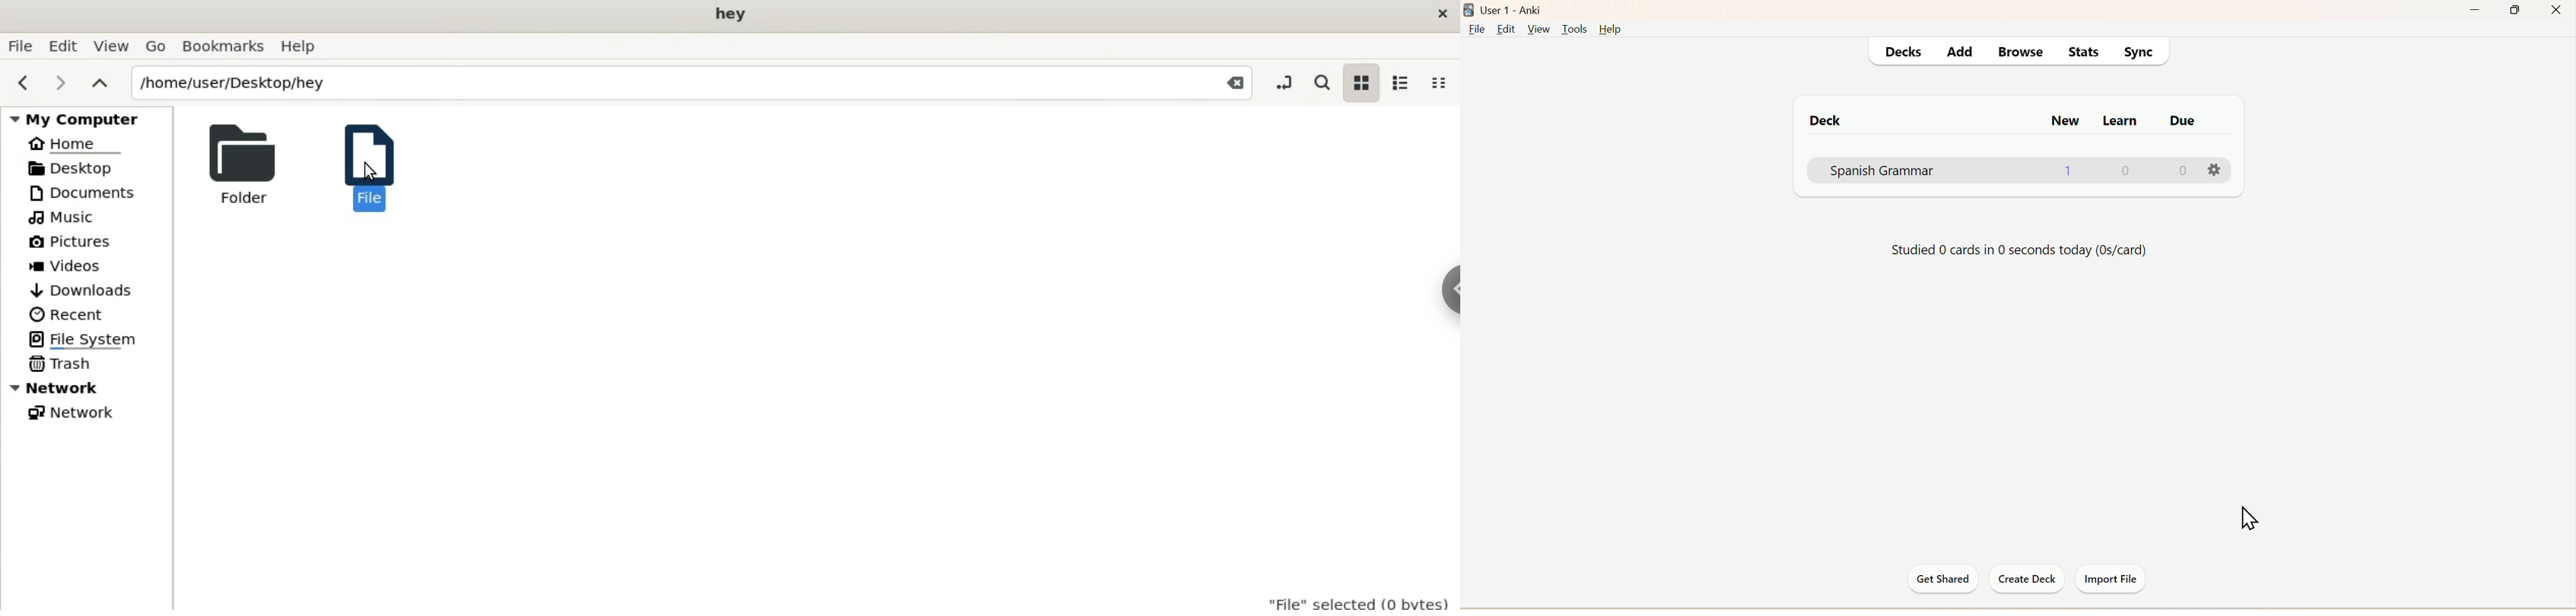 This screenshot has height=616, width=2576. What do you see at coordinates (1571, 30) in the screenshot?
I see `Tools` at bounding box center [1571, 30].